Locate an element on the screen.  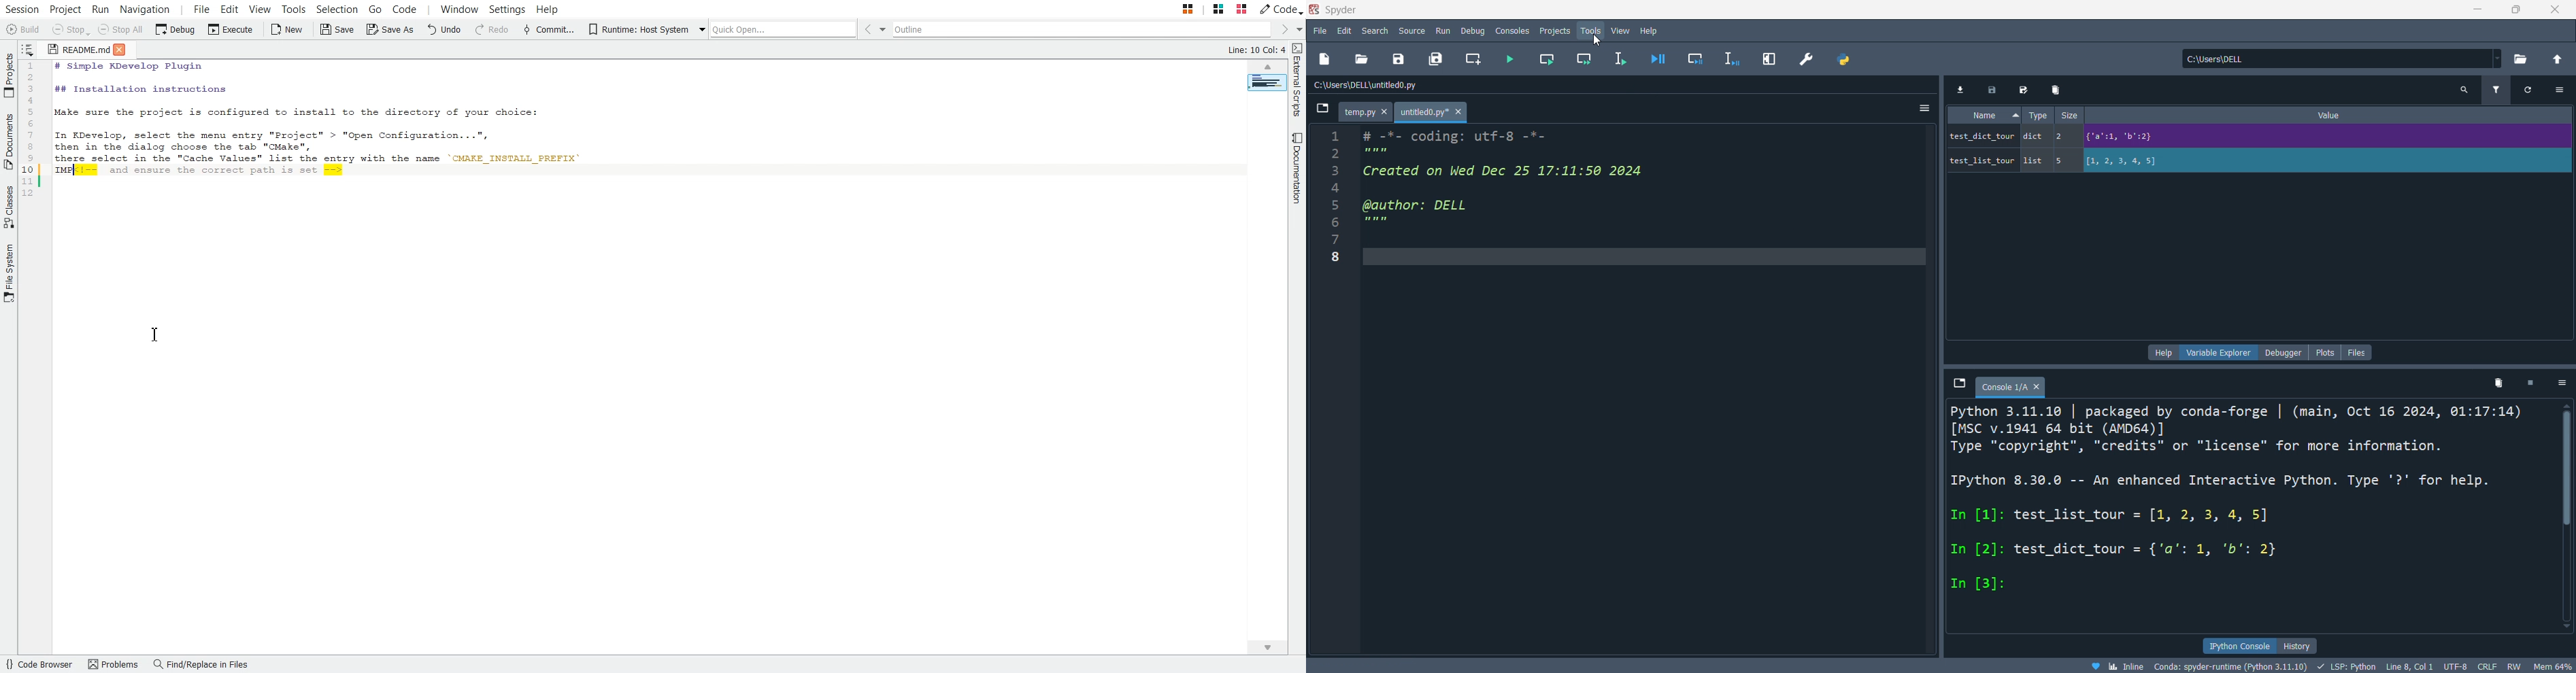
save is located at coordinates (1995, 91).